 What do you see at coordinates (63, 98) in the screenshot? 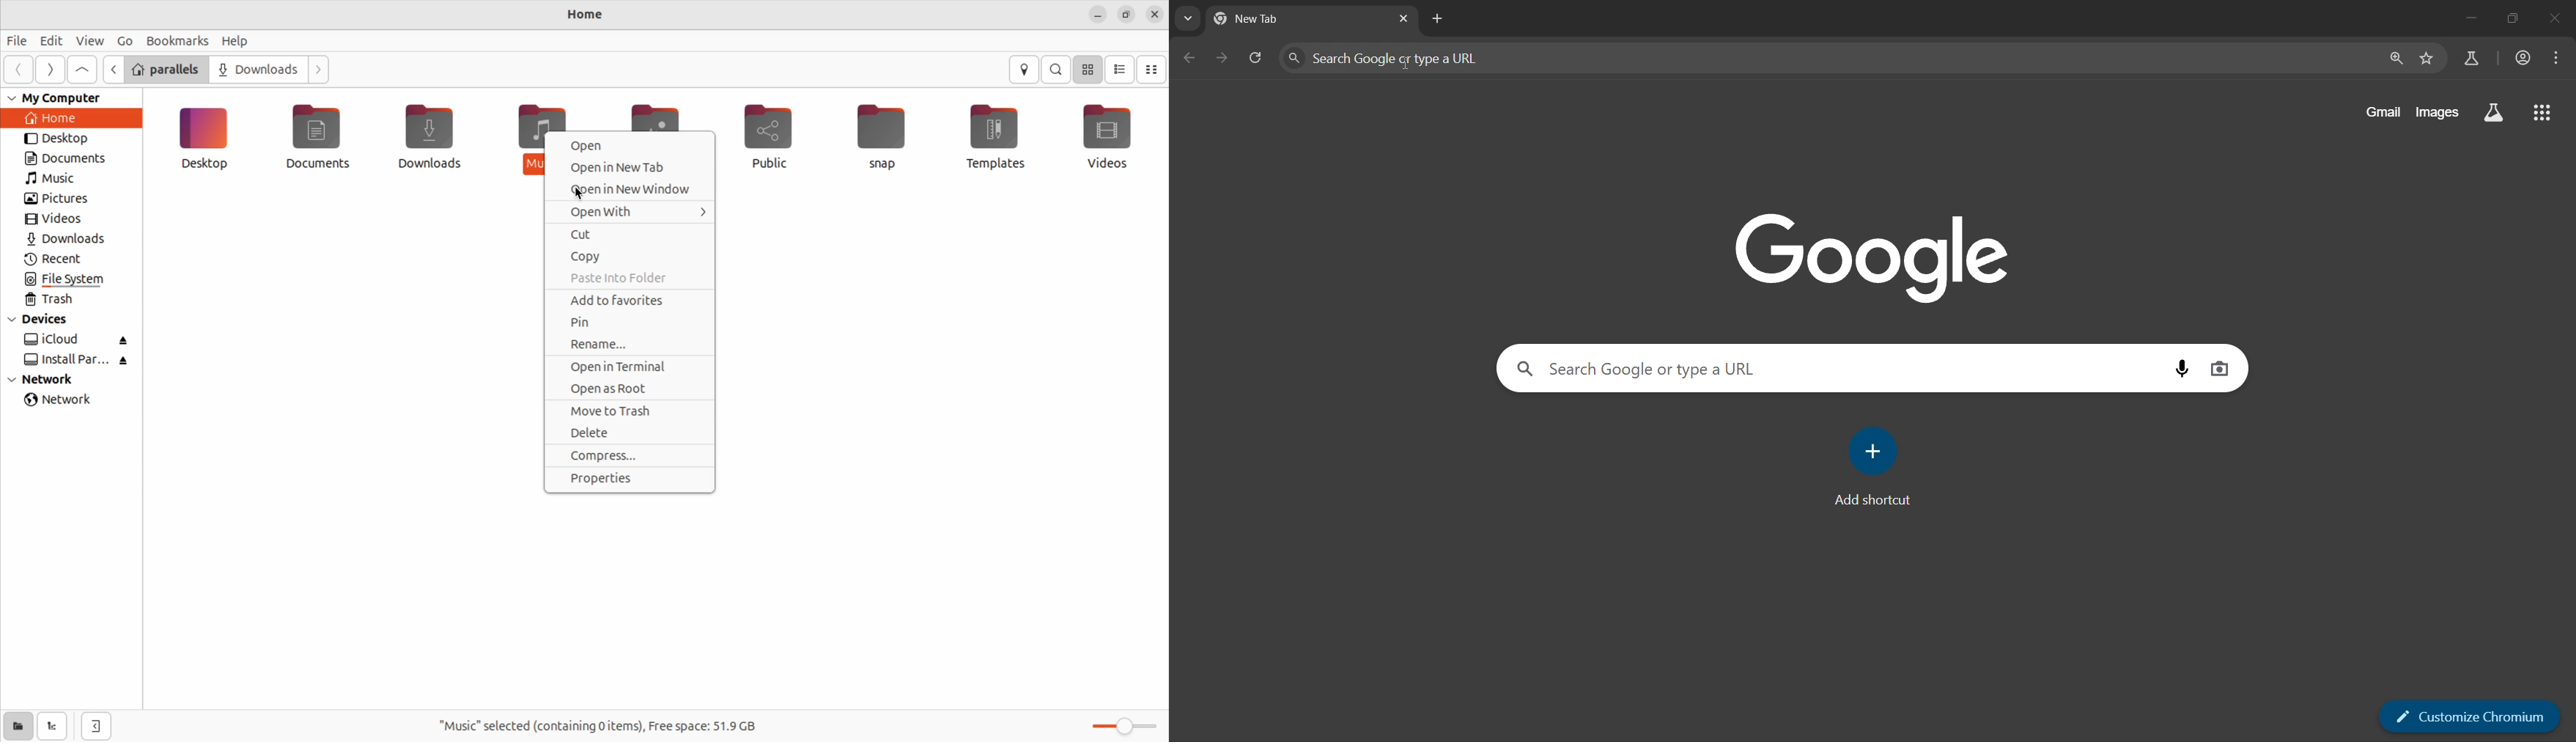
I see `my computer` at bounding box center [63, 98].